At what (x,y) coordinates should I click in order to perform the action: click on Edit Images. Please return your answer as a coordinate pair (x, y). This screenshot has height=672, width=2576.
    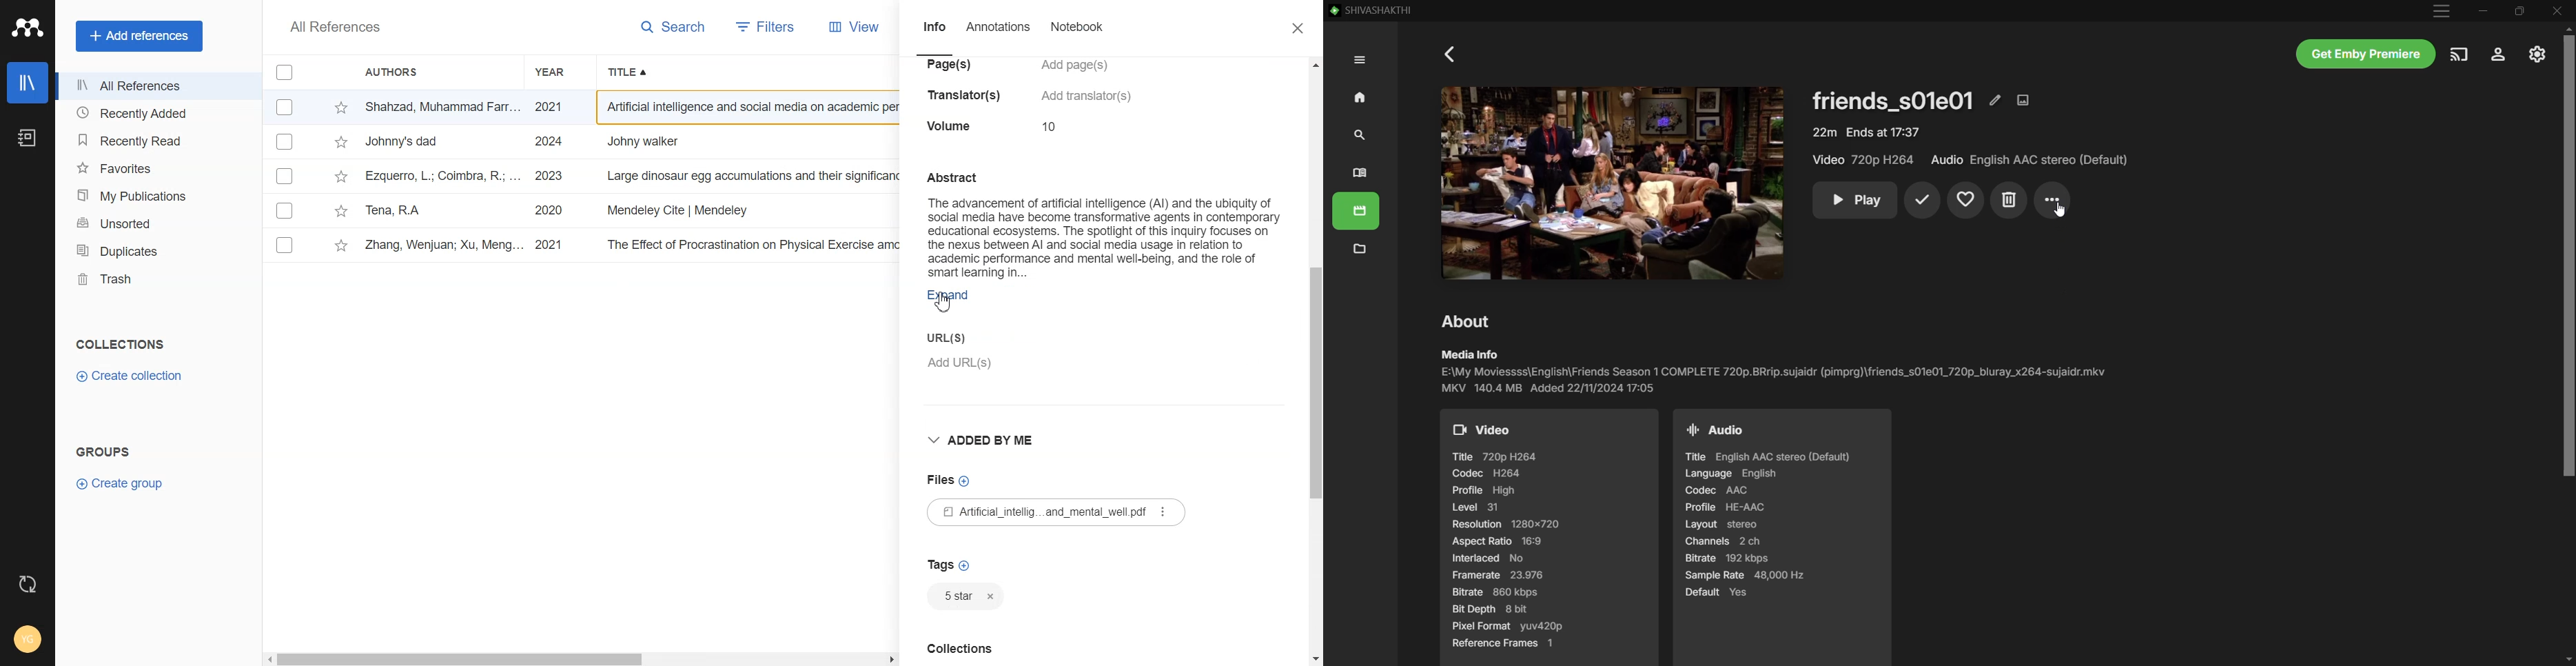
    Looking at the image, I should click on (2025, 99).